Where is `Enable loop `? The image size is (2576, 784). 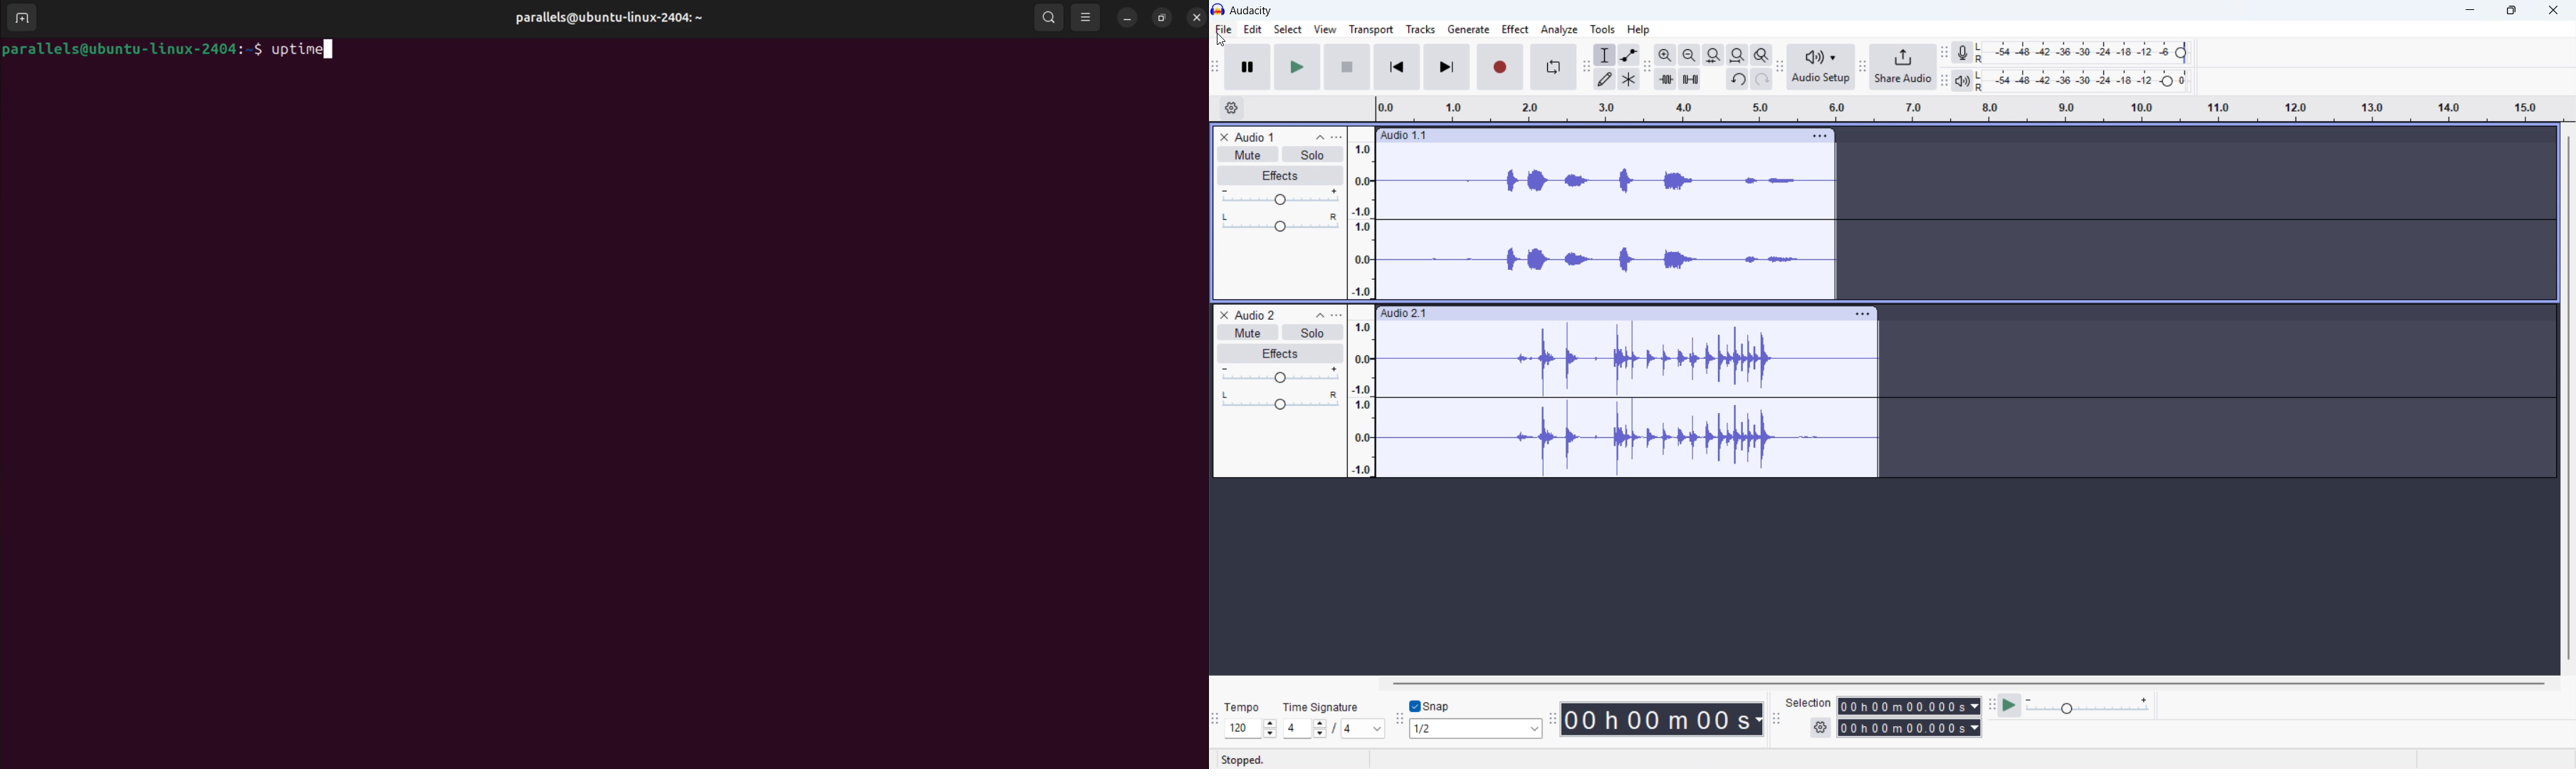
Enable loop  is located at coordinates (1552, 67).